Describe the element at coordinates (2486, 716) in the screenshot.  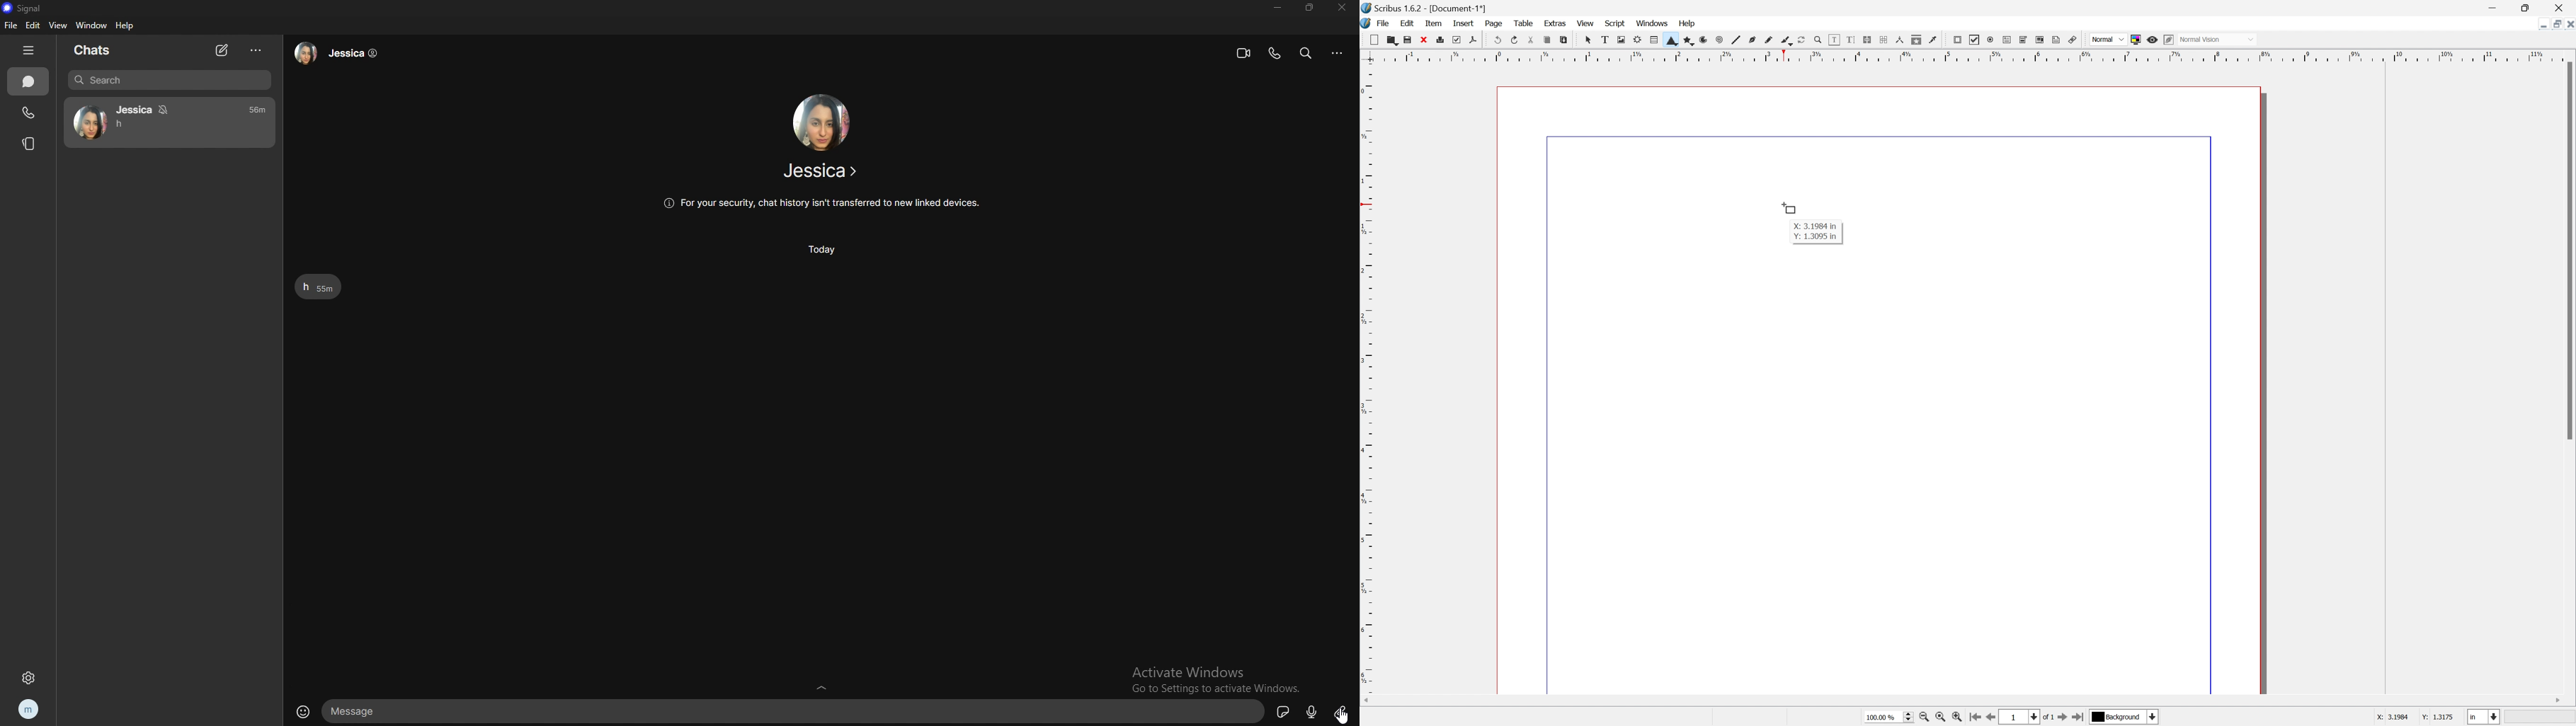
I see `Select current unit` at that location.